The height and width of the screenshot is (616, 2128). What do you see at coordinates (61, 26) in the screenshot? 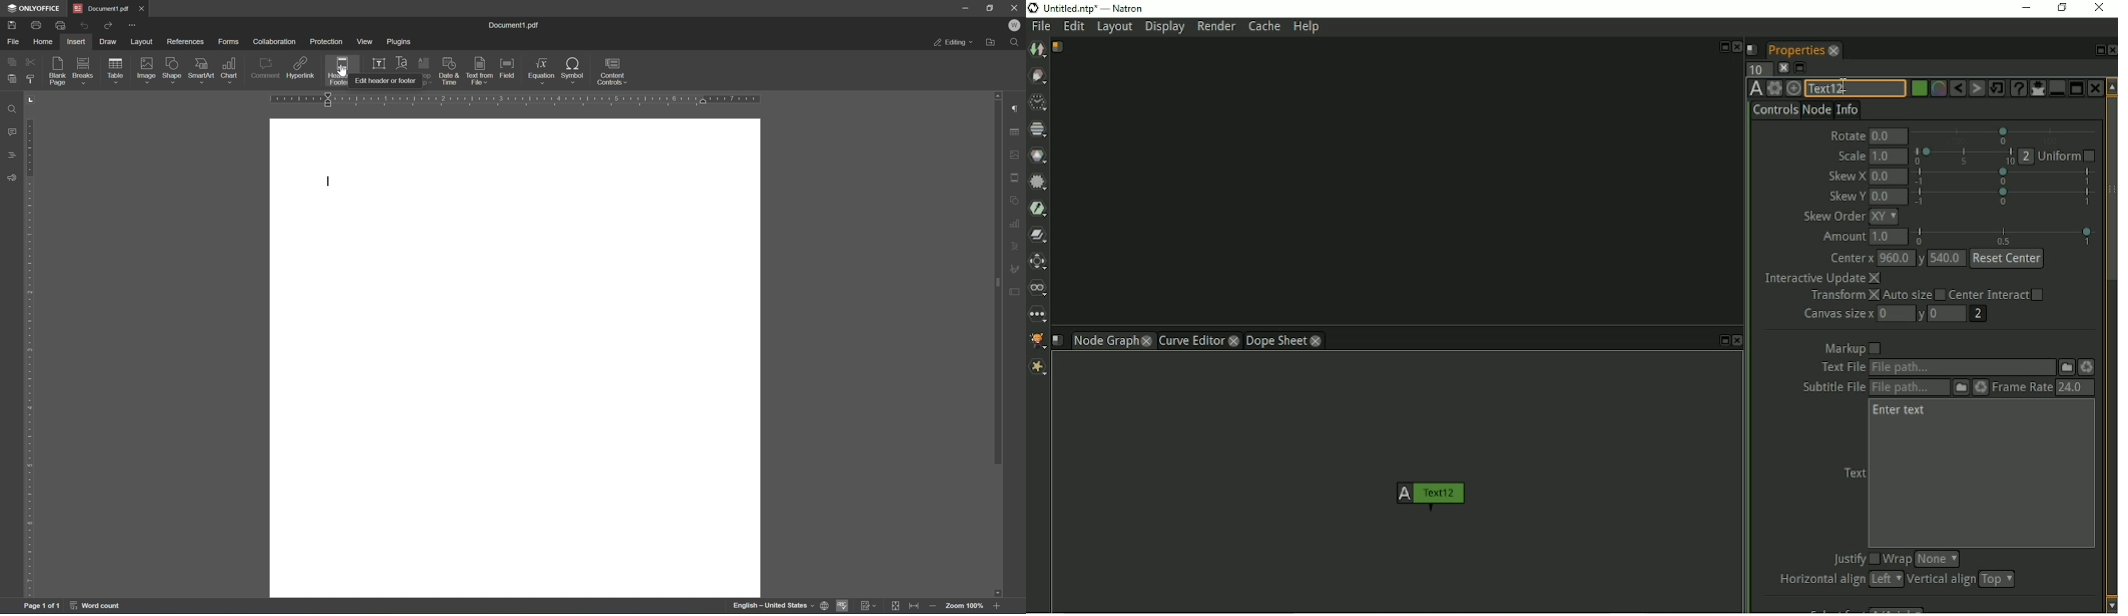
I see `quick print` at bounding box center [61, 26].